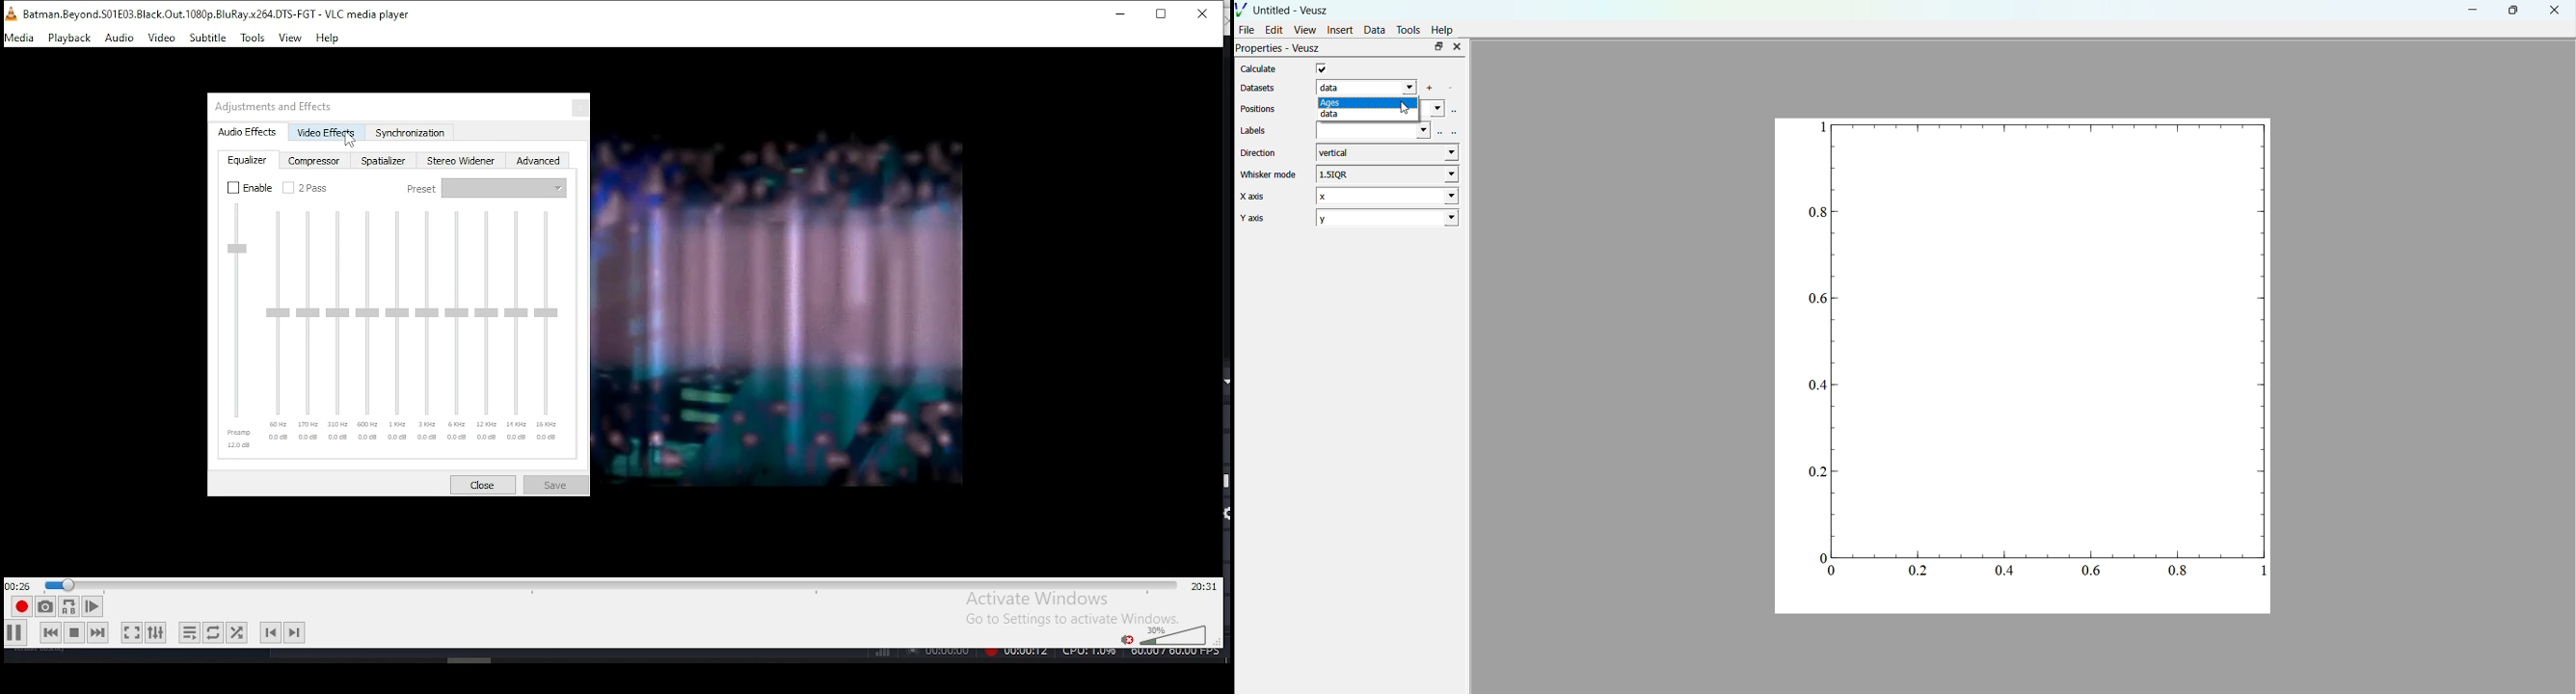 The width and height of the screenshot is (2576, 700). What do you see at coordinates (1172, 634) in the screenshot?
I see `colume` at bounding box center [1172, 634].